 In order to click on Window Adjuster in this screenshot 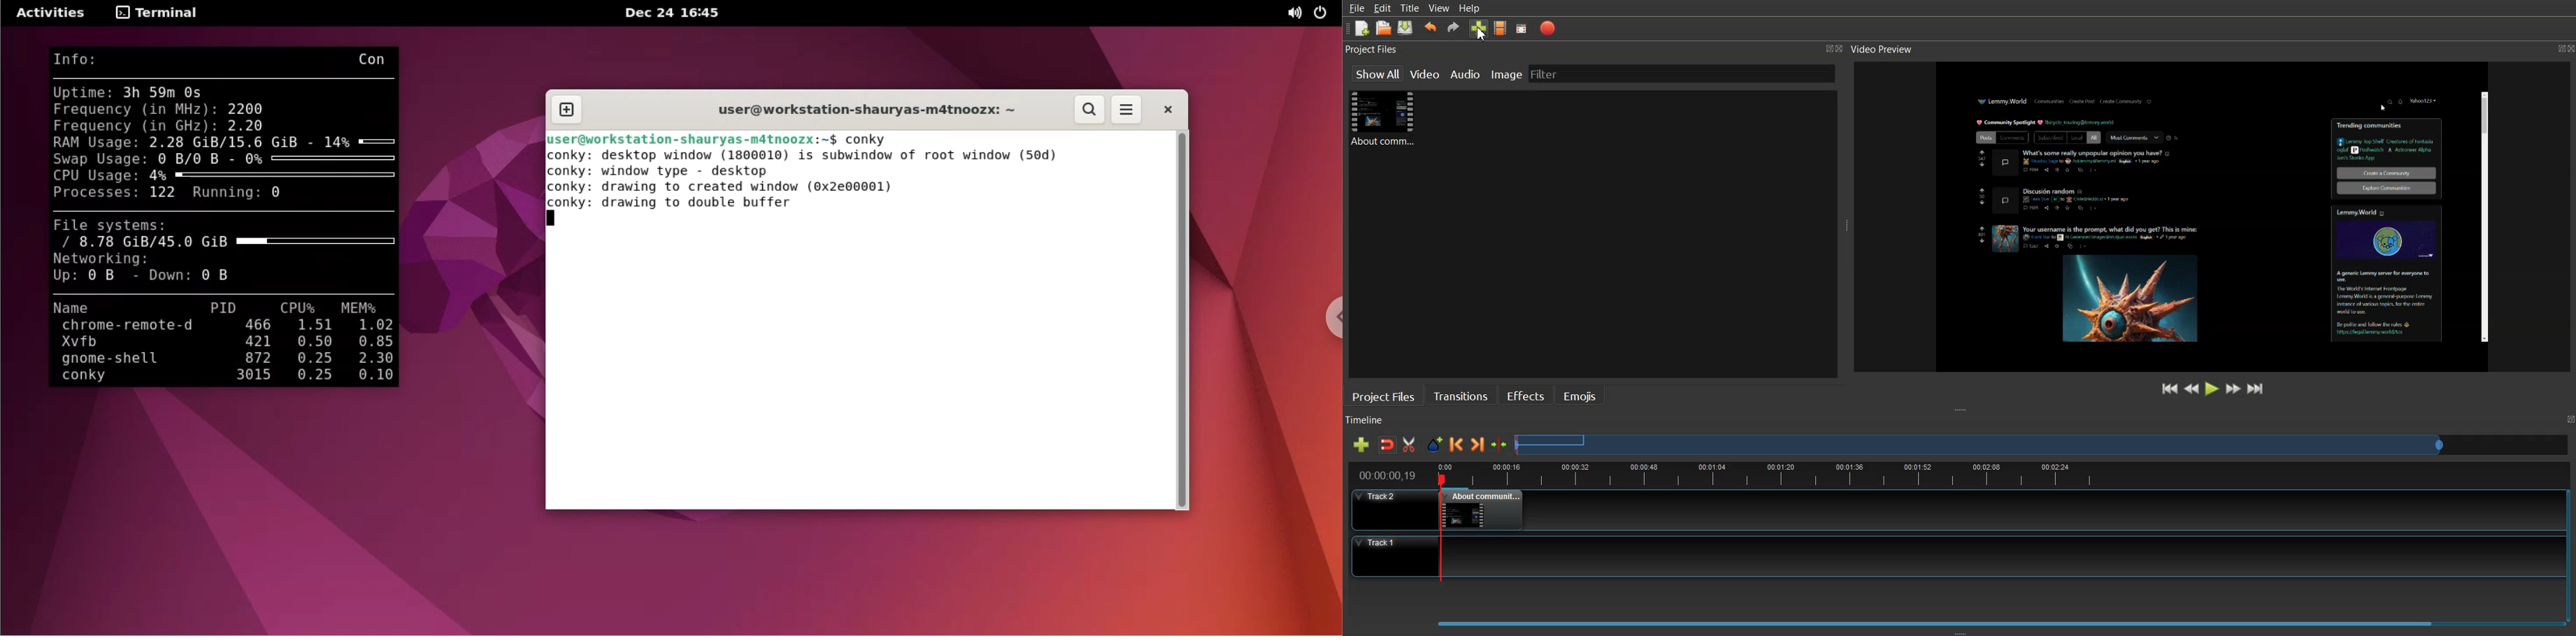, I will do `click(1847, 228)`.